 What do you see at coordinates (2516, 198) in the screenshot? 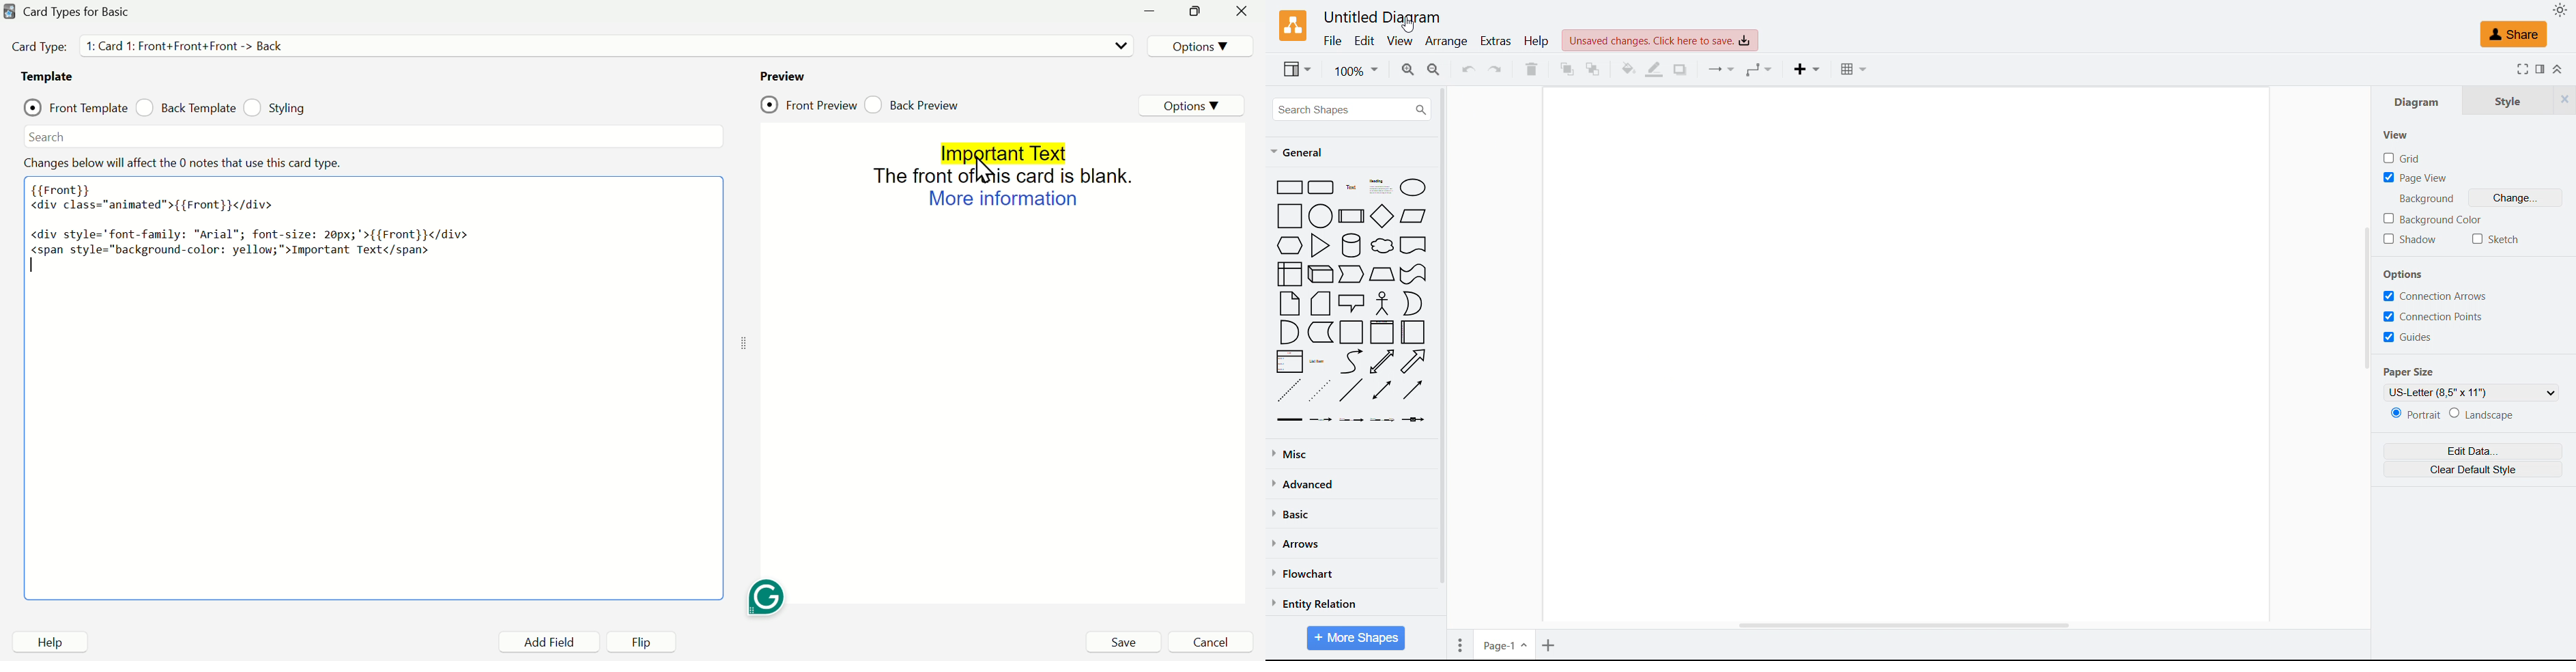
I see `Change background ` at bounding box center [2516, 198].